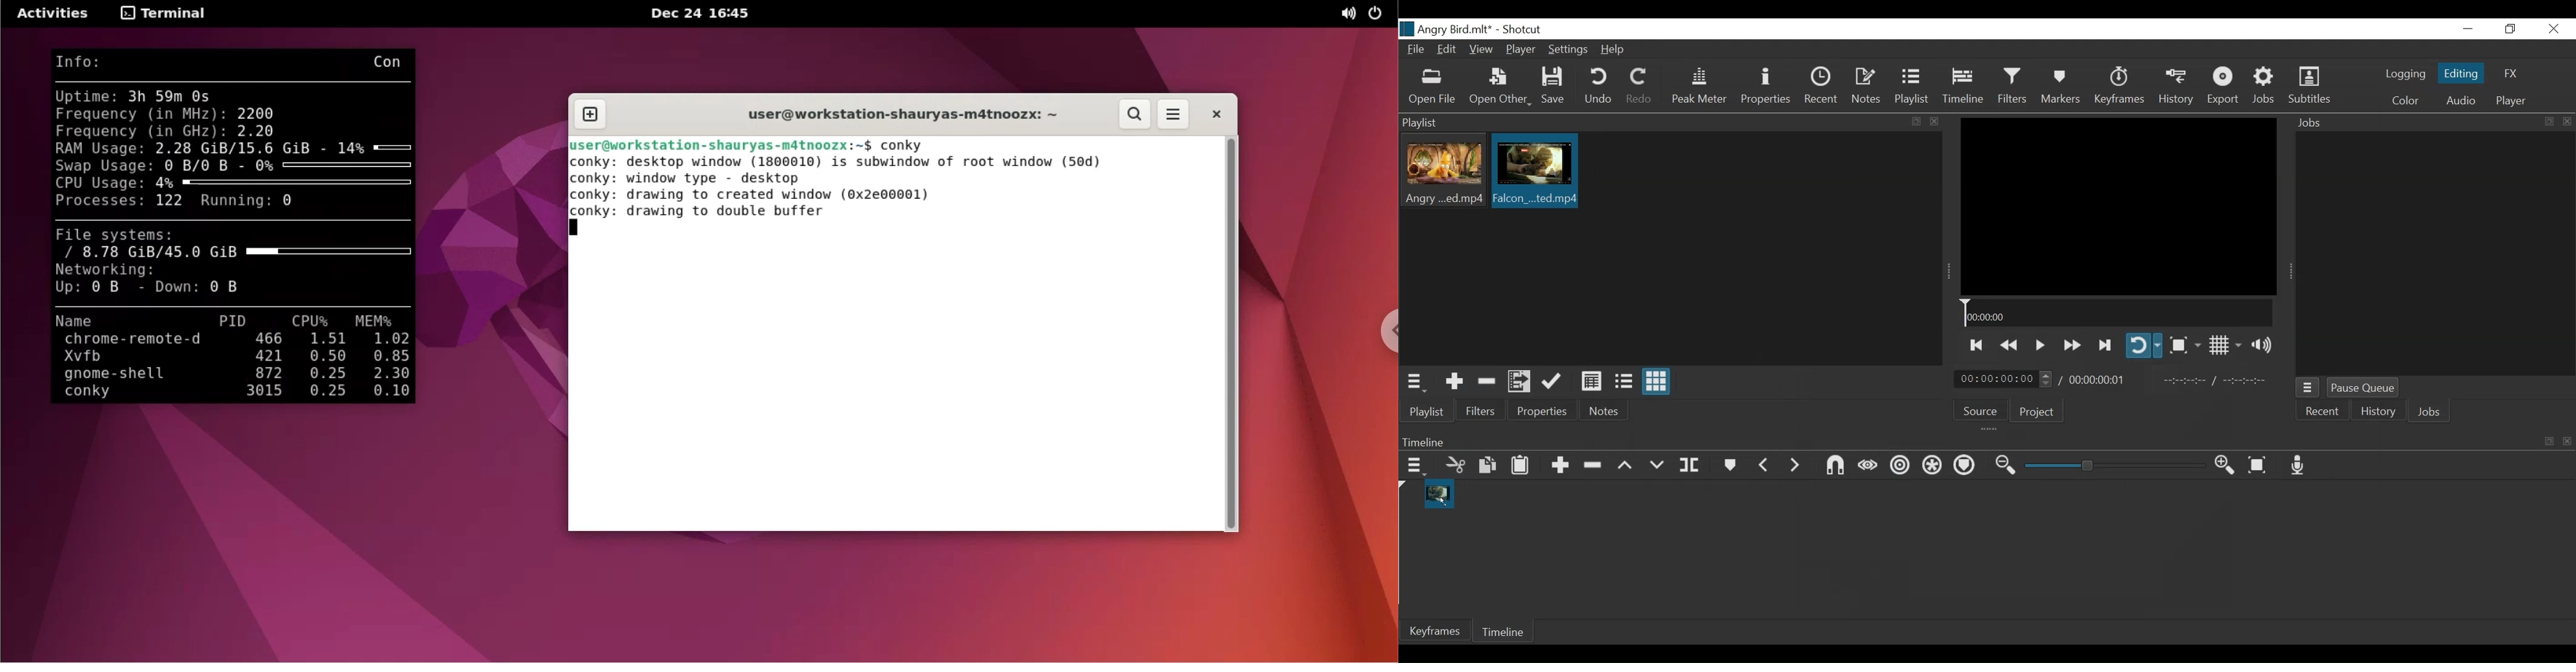 The height and width of the screenshot is (672, 2576). What do you see at coordinates (1436, 496) in the screenshot?
I see `Clip` at bounding box center [1436, 496].